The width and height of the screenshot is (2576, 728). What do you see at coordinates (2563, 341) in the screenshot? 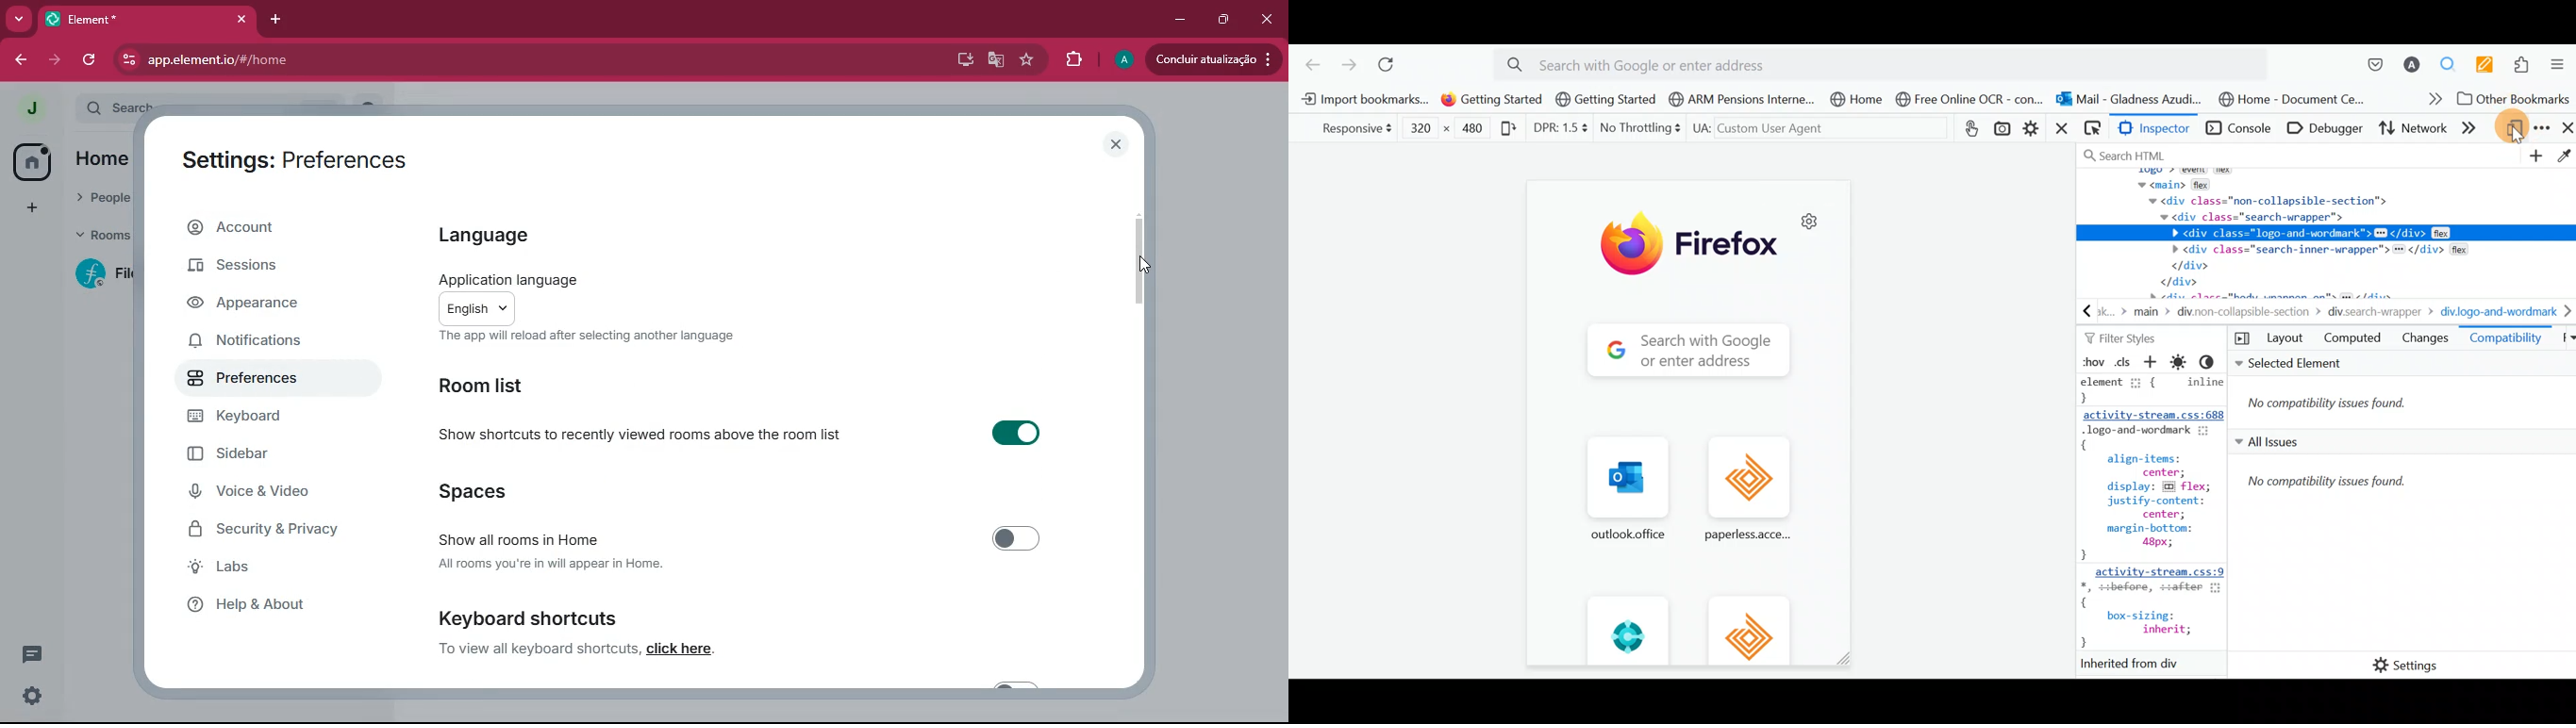
I see `Show all tabs` at bounding box center [2563, 341].